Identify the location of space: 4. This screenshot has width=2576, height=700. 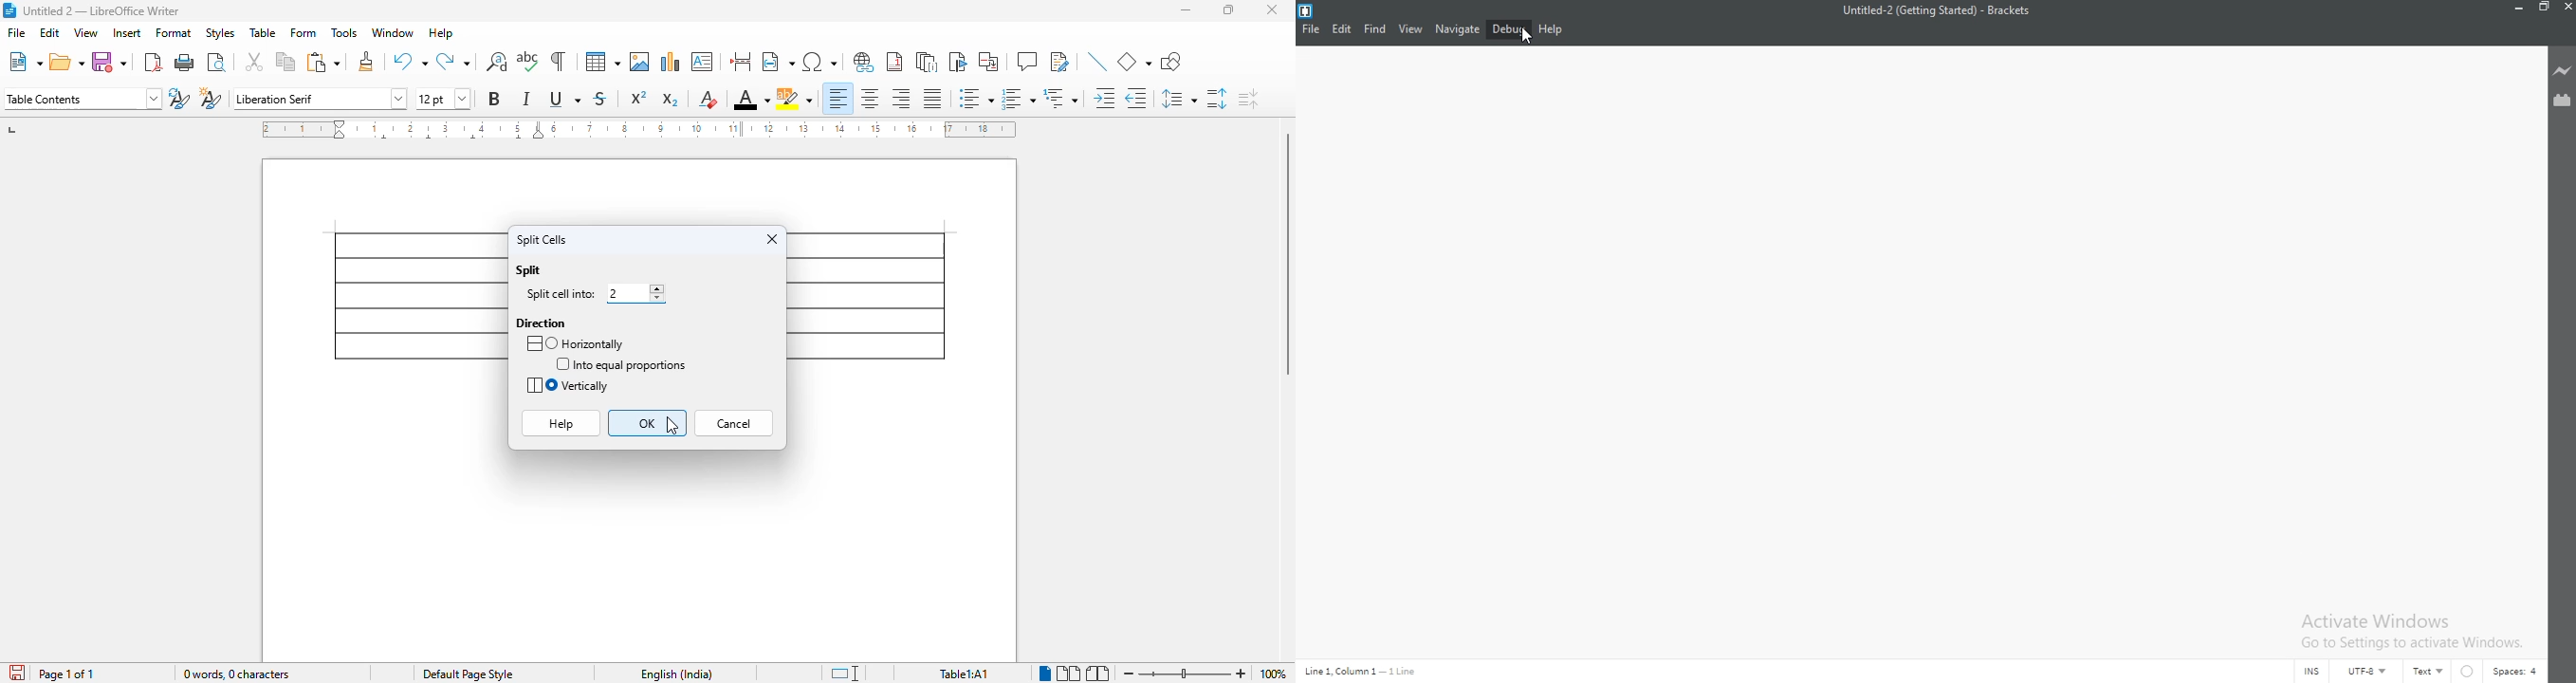
(2519, 672).